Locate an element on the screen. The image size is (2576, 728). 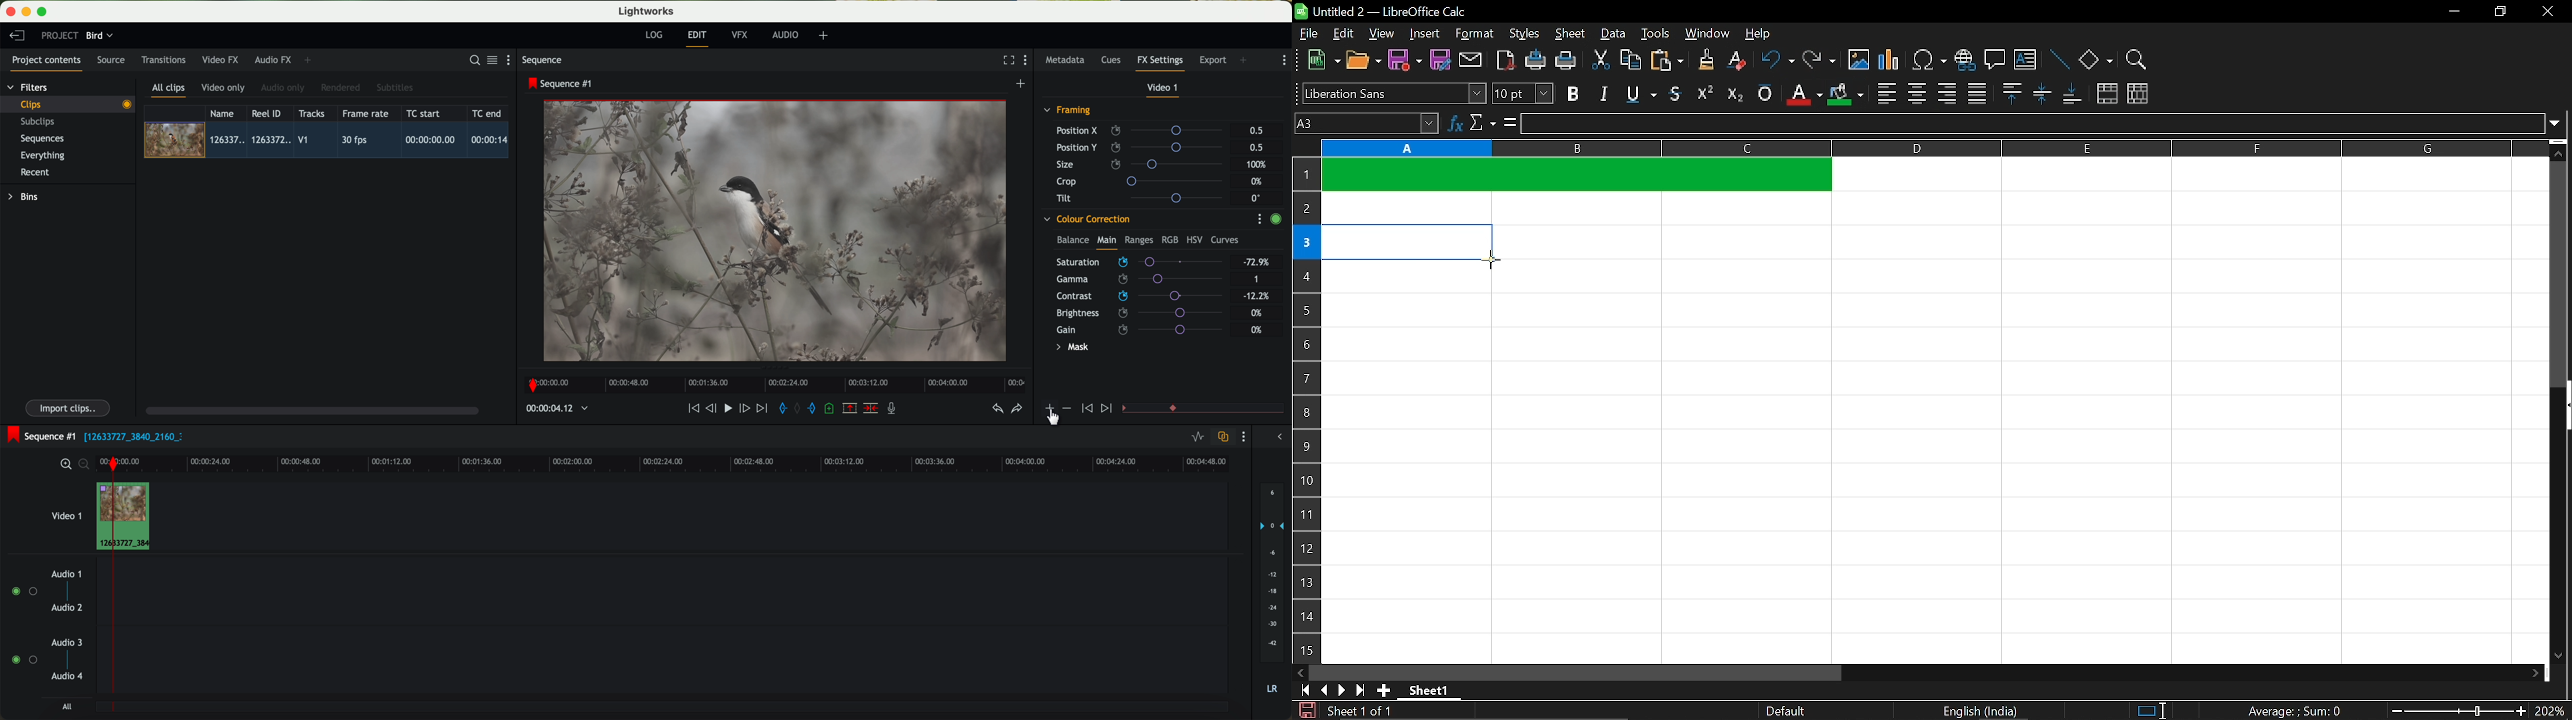
supercript is located at coordinates (1705, 93).